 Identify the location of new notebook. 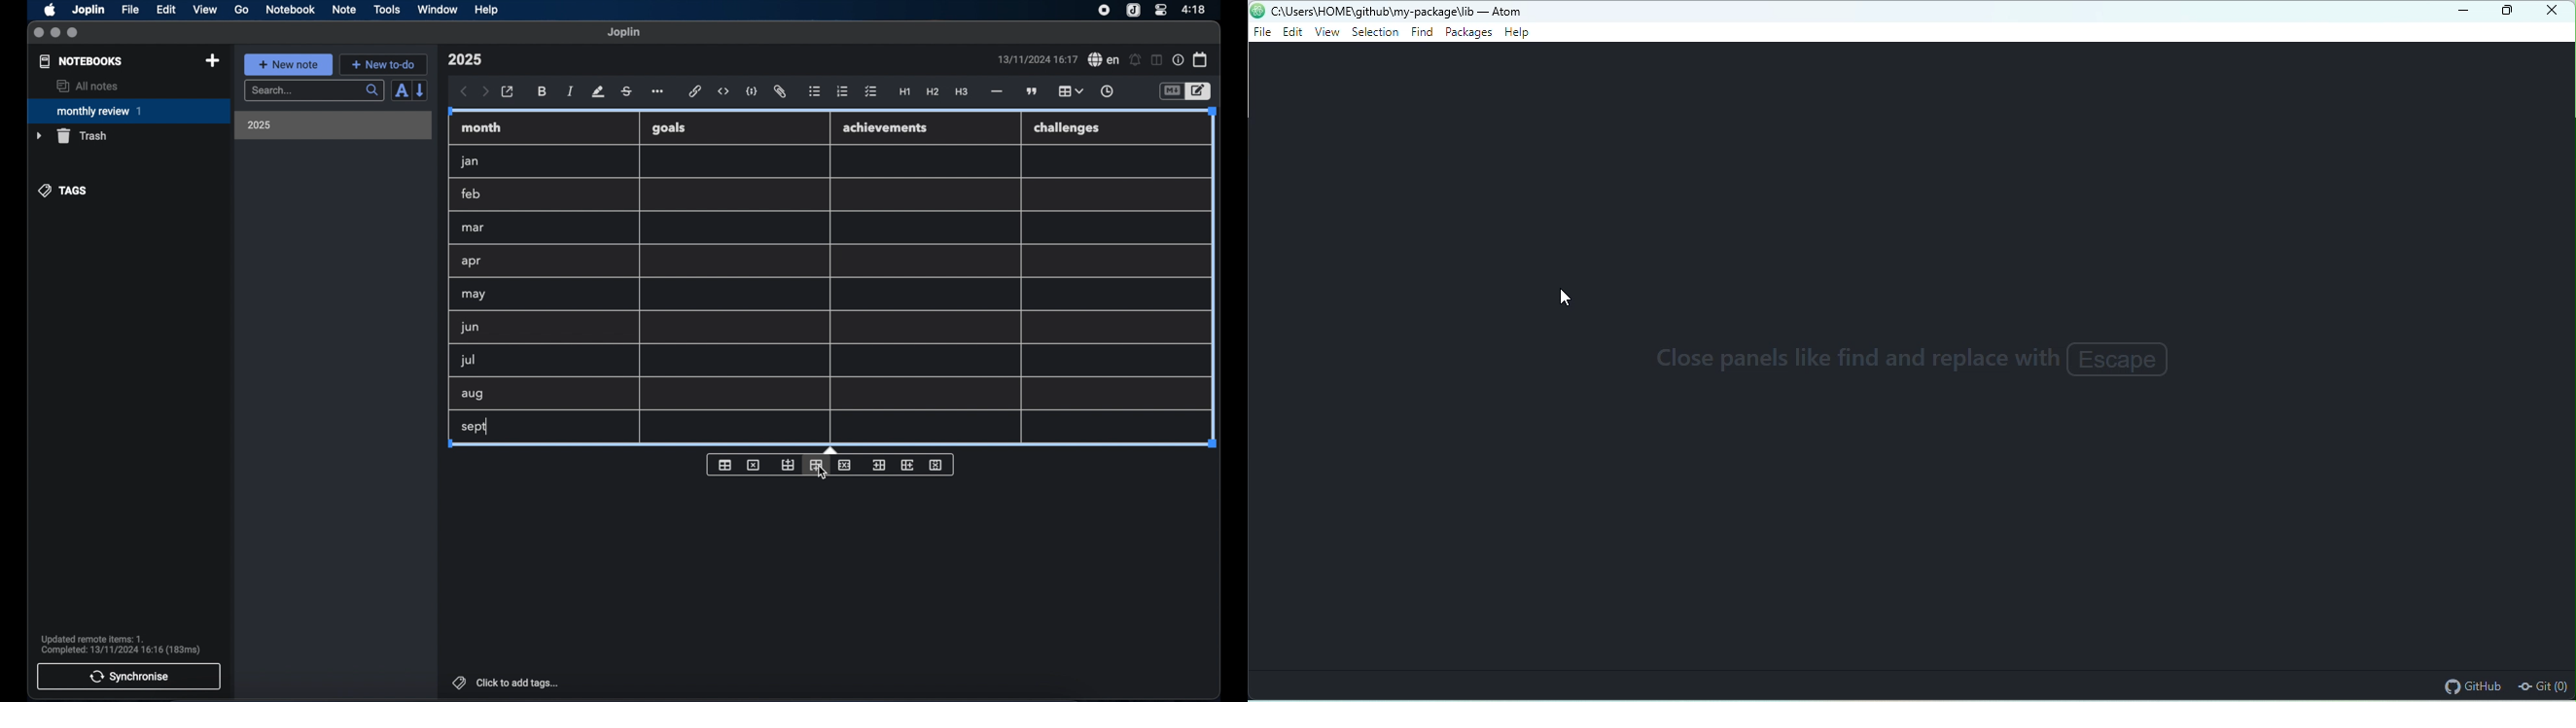
(212, 61).